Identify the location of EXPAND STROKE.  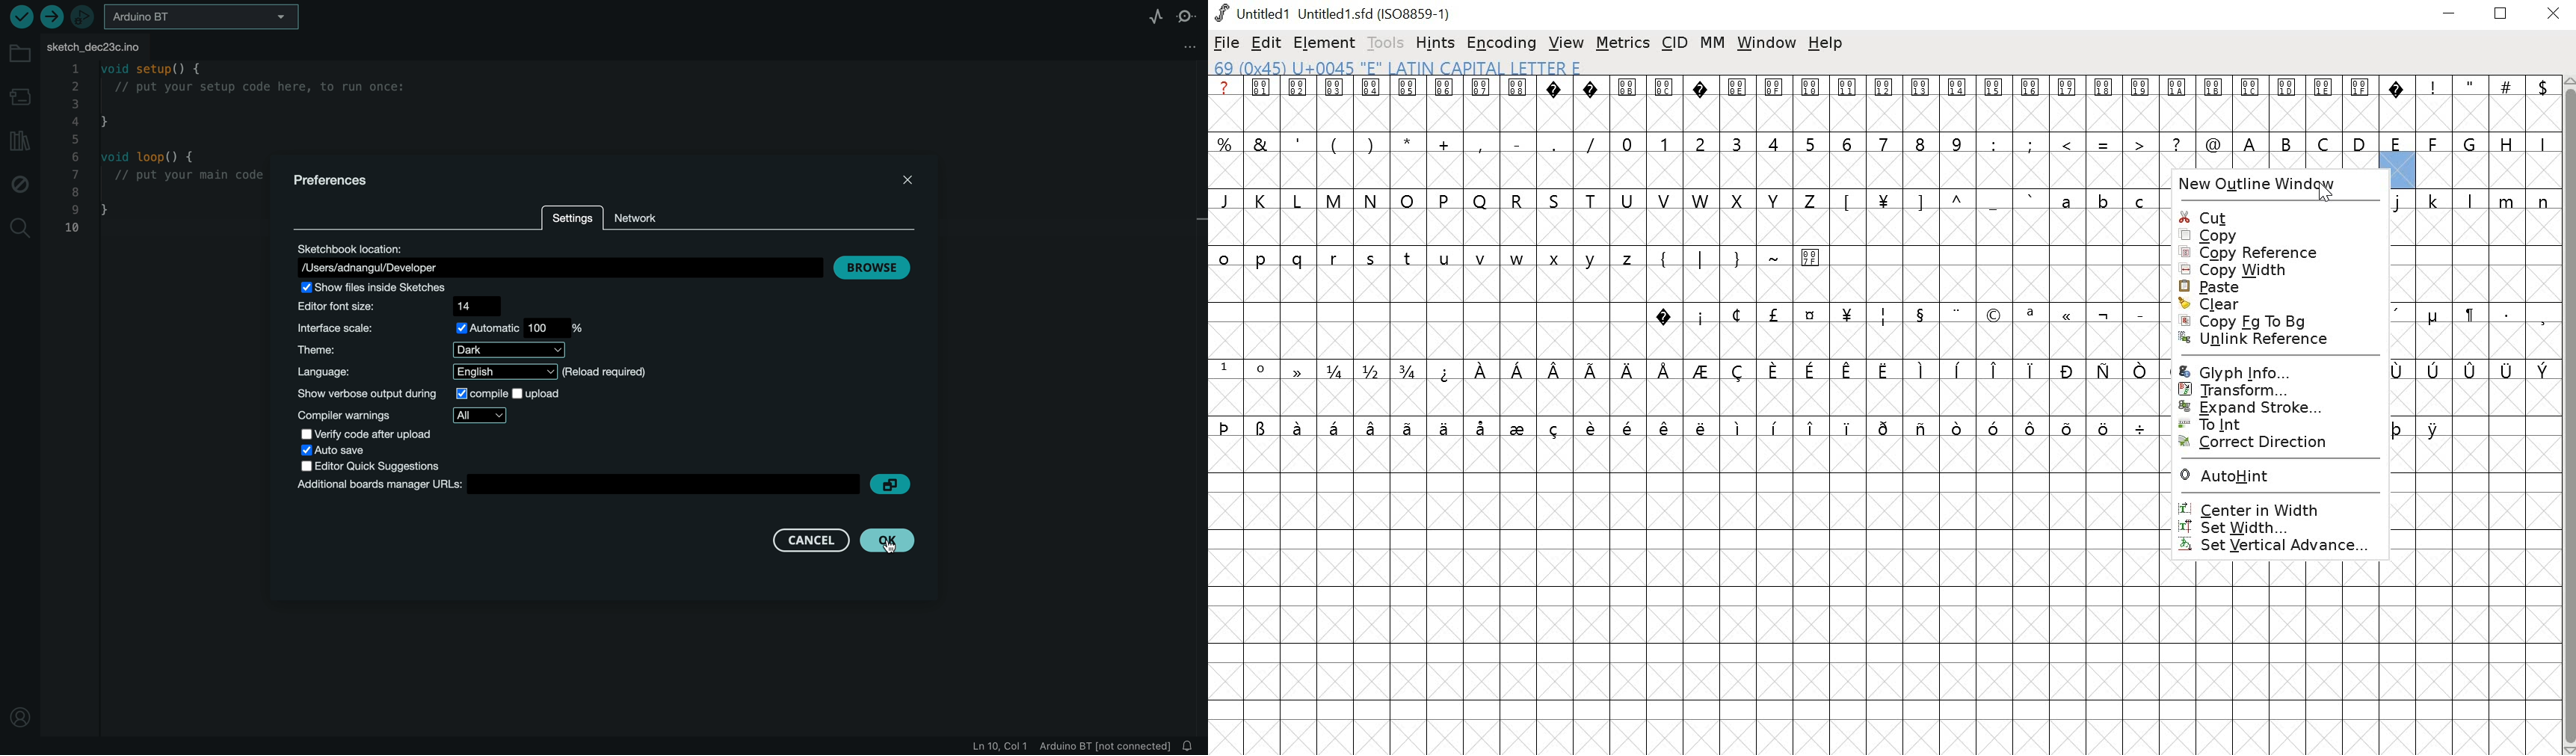
(2265, 407).